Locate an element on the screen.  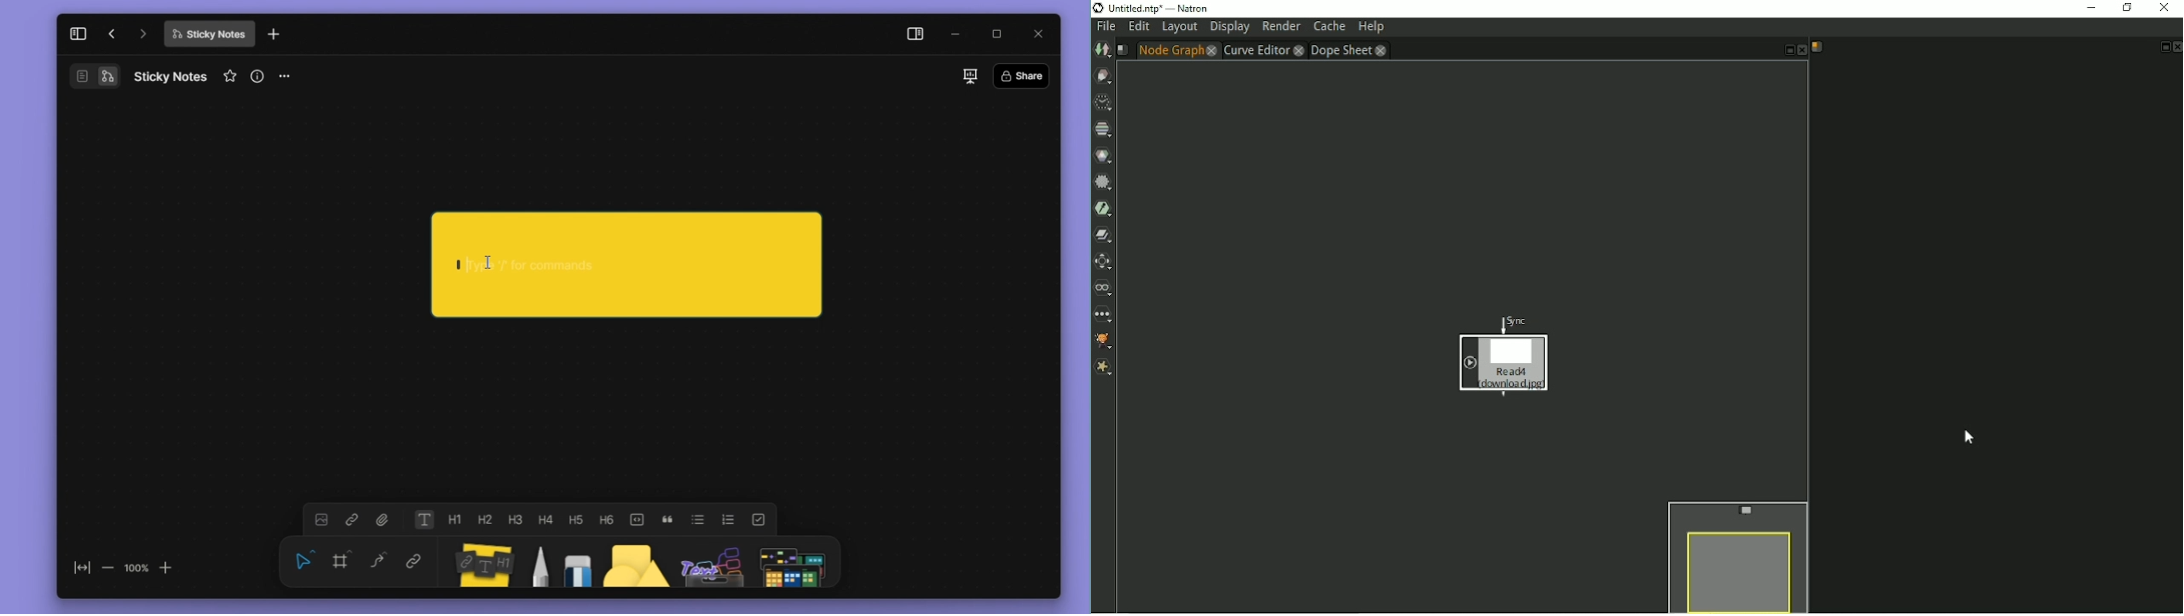
attachment is located at coordinates (385, 521).